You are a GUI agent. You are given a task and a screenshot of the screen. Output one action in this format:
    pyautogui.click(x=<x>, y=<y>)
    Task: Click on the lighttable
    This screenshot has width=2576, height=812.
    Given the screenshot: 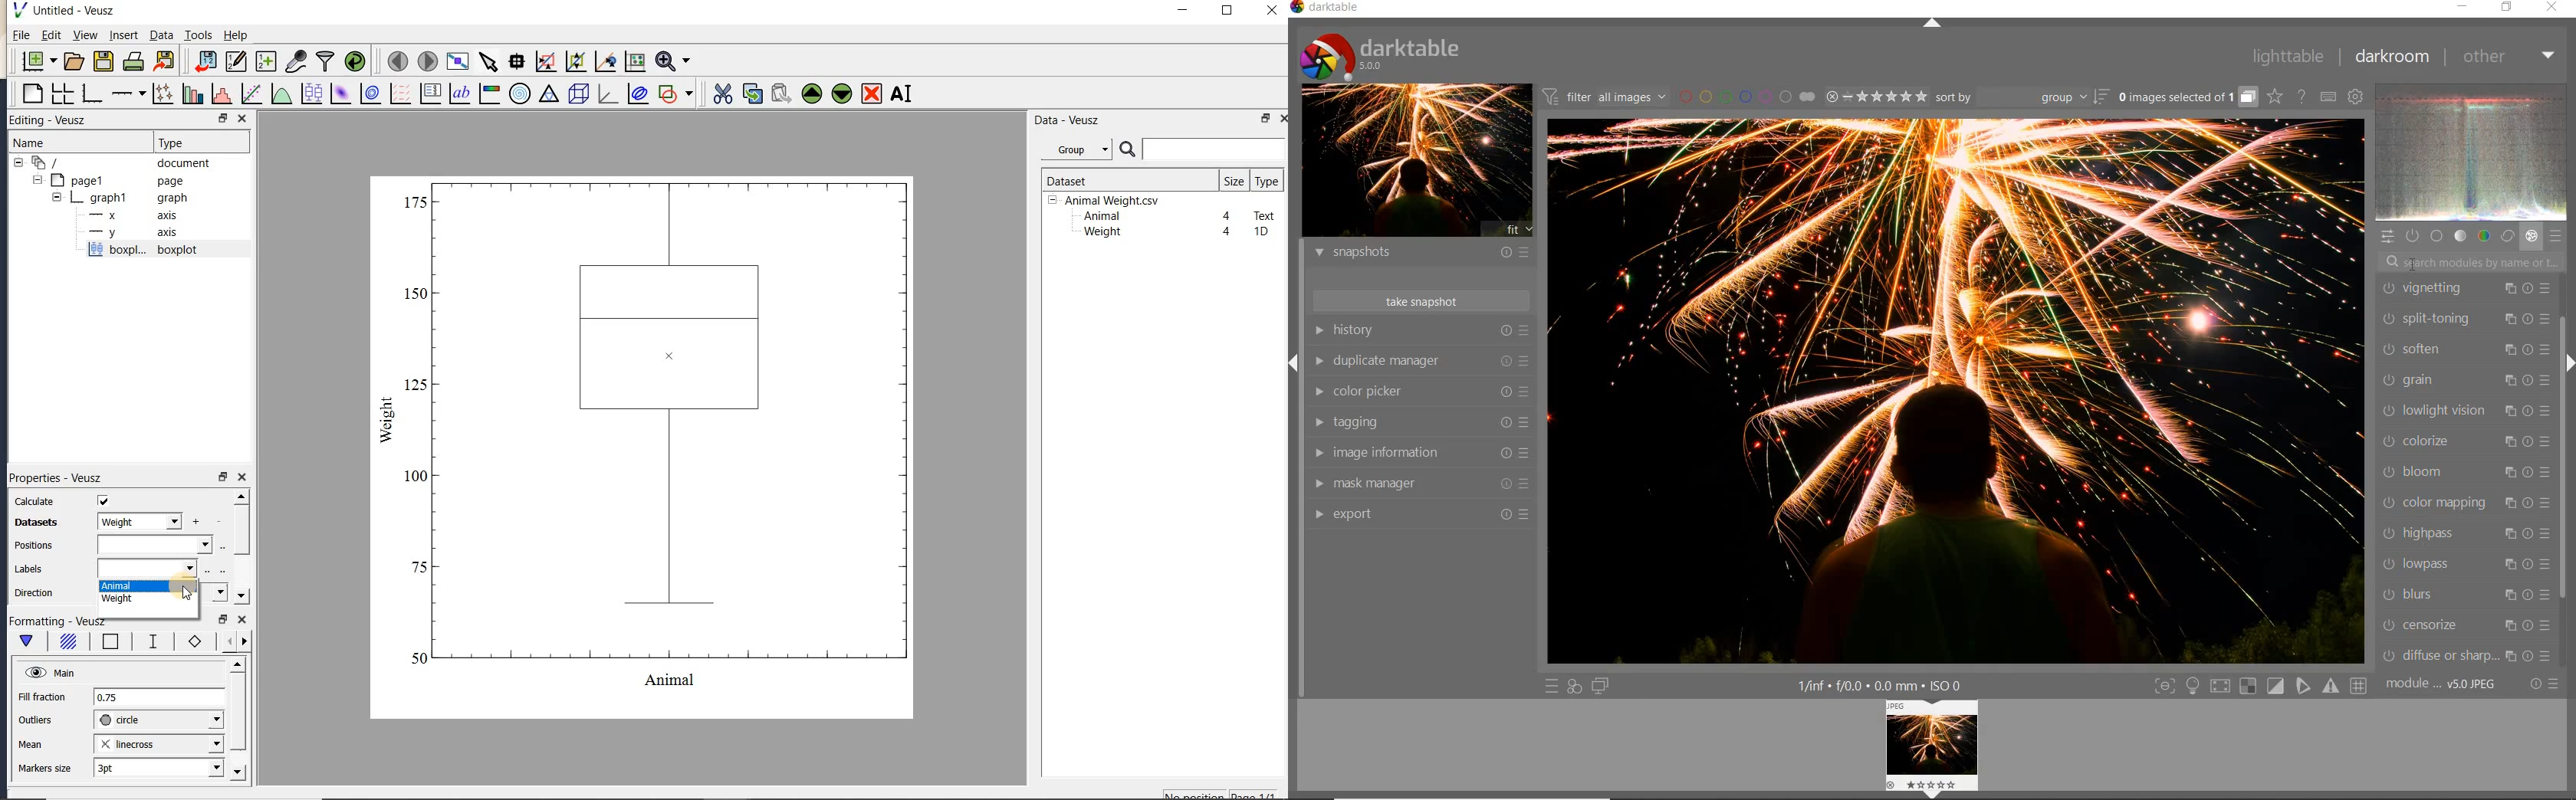 What is the action you would take?
    pyautogui.click(x=2285, y=55)
    